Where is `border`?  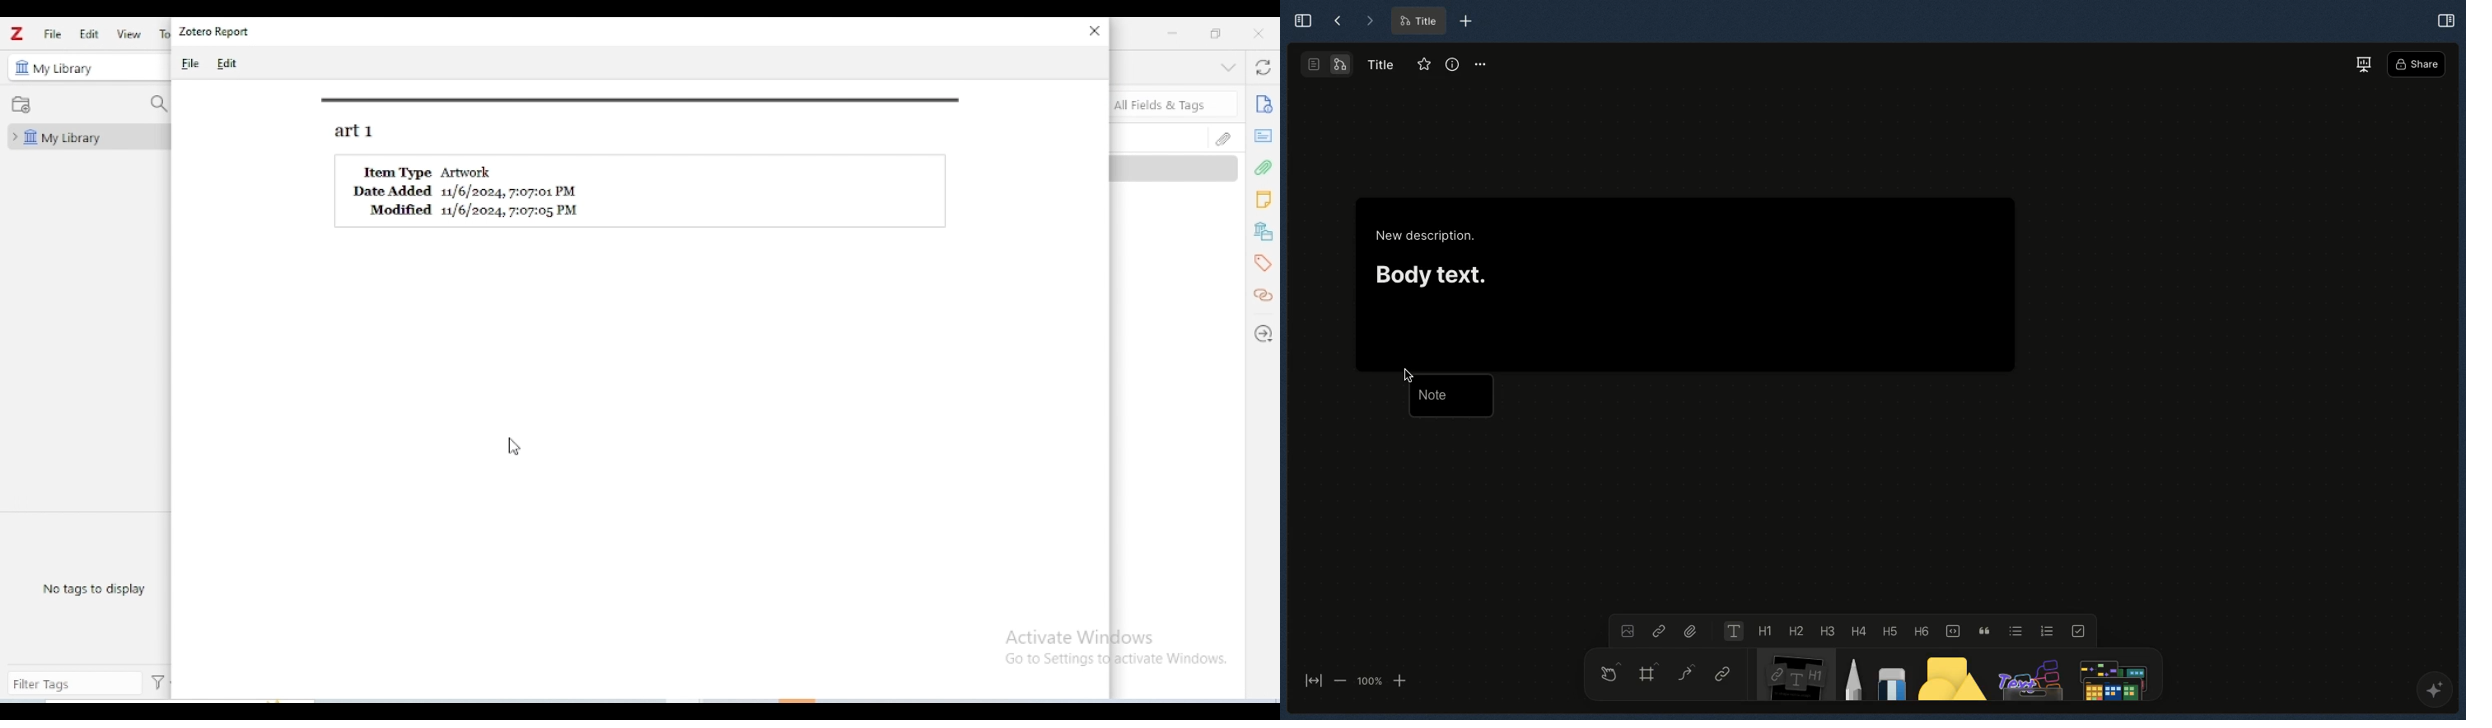 border is located at coordinates (643, 100).